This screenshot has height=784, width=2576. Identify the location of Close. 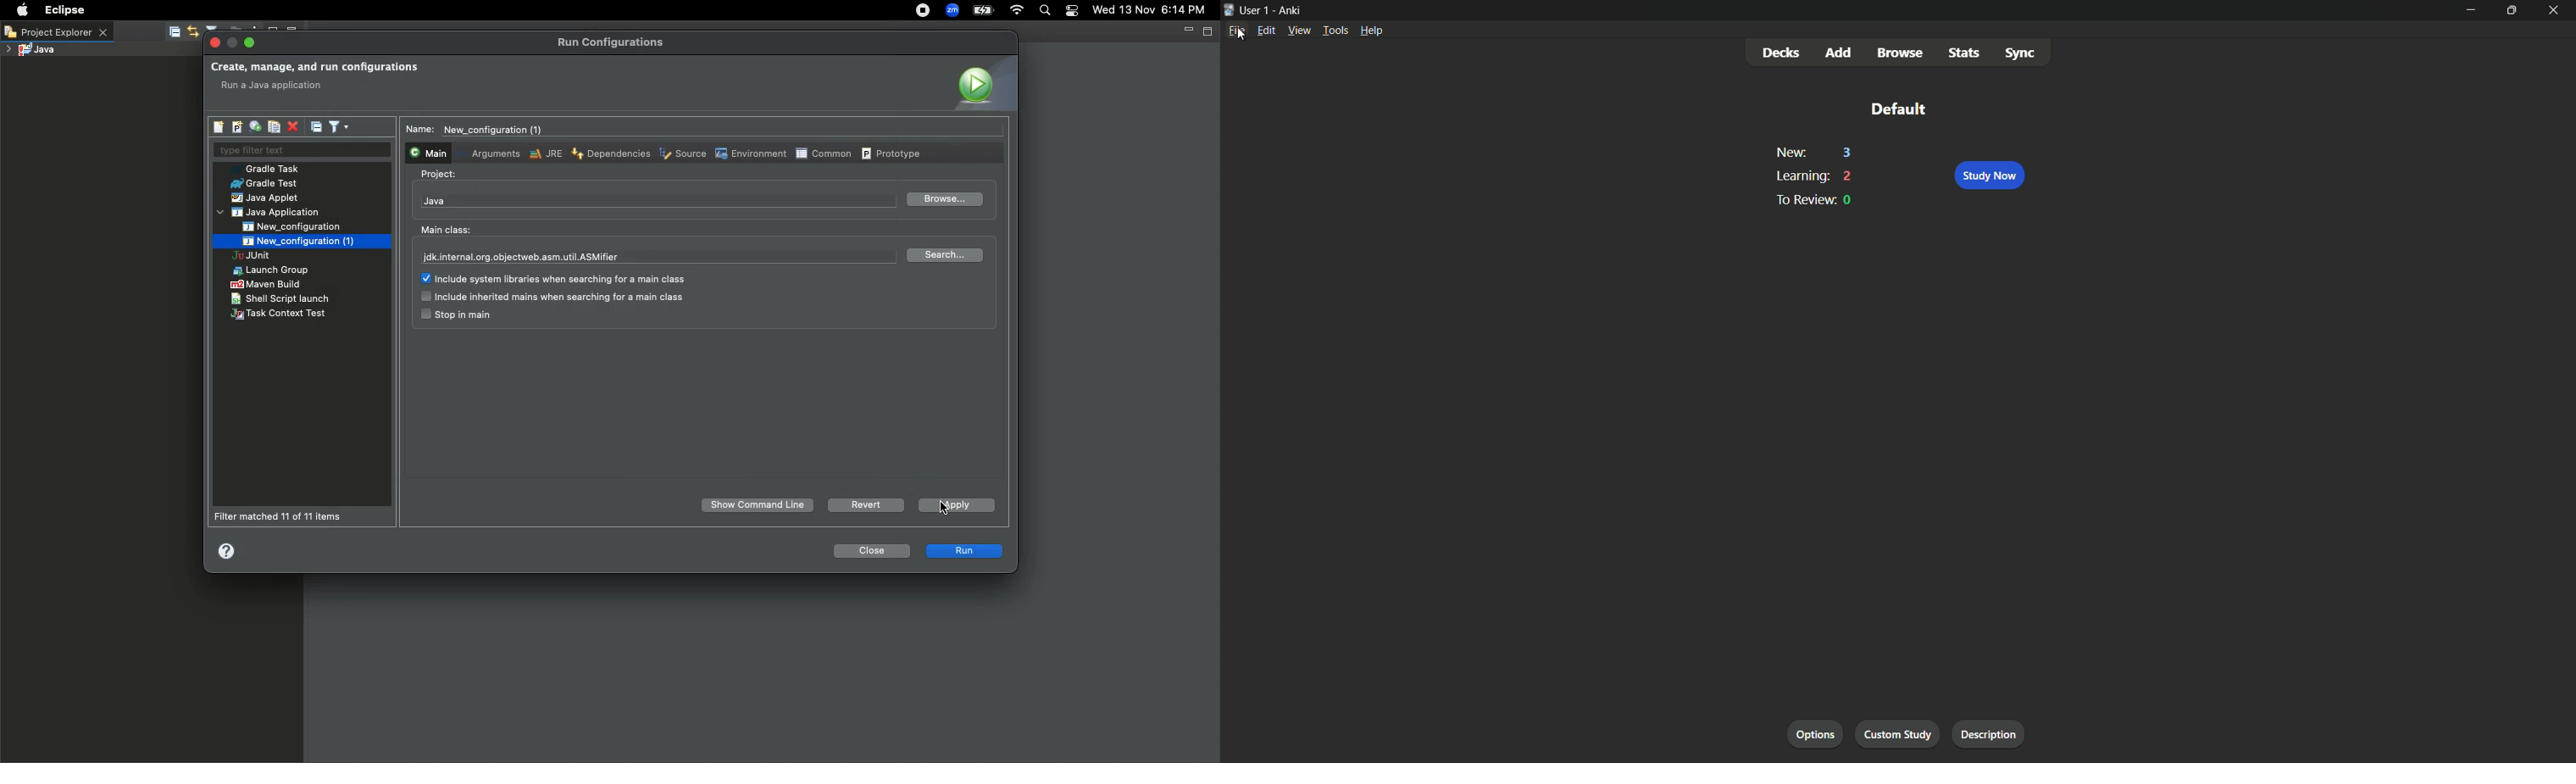
(869, 551).